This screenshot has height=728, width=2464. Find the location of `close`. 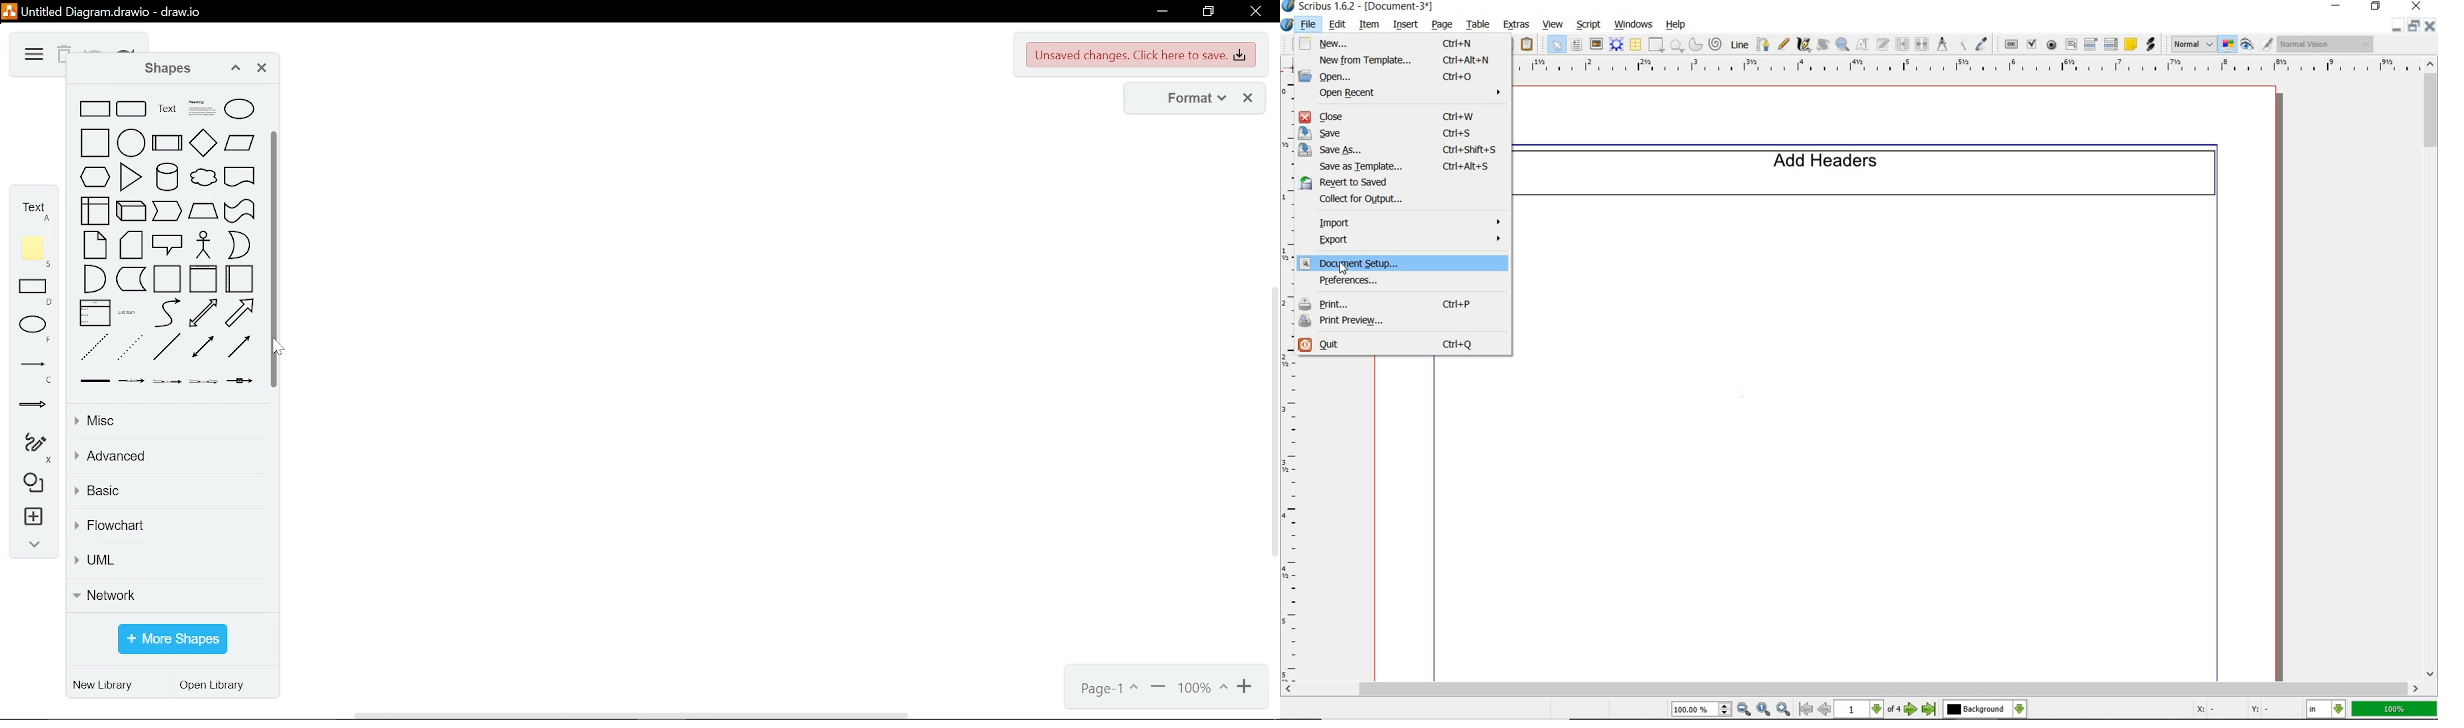

close is located at coordinates (1254, 13).